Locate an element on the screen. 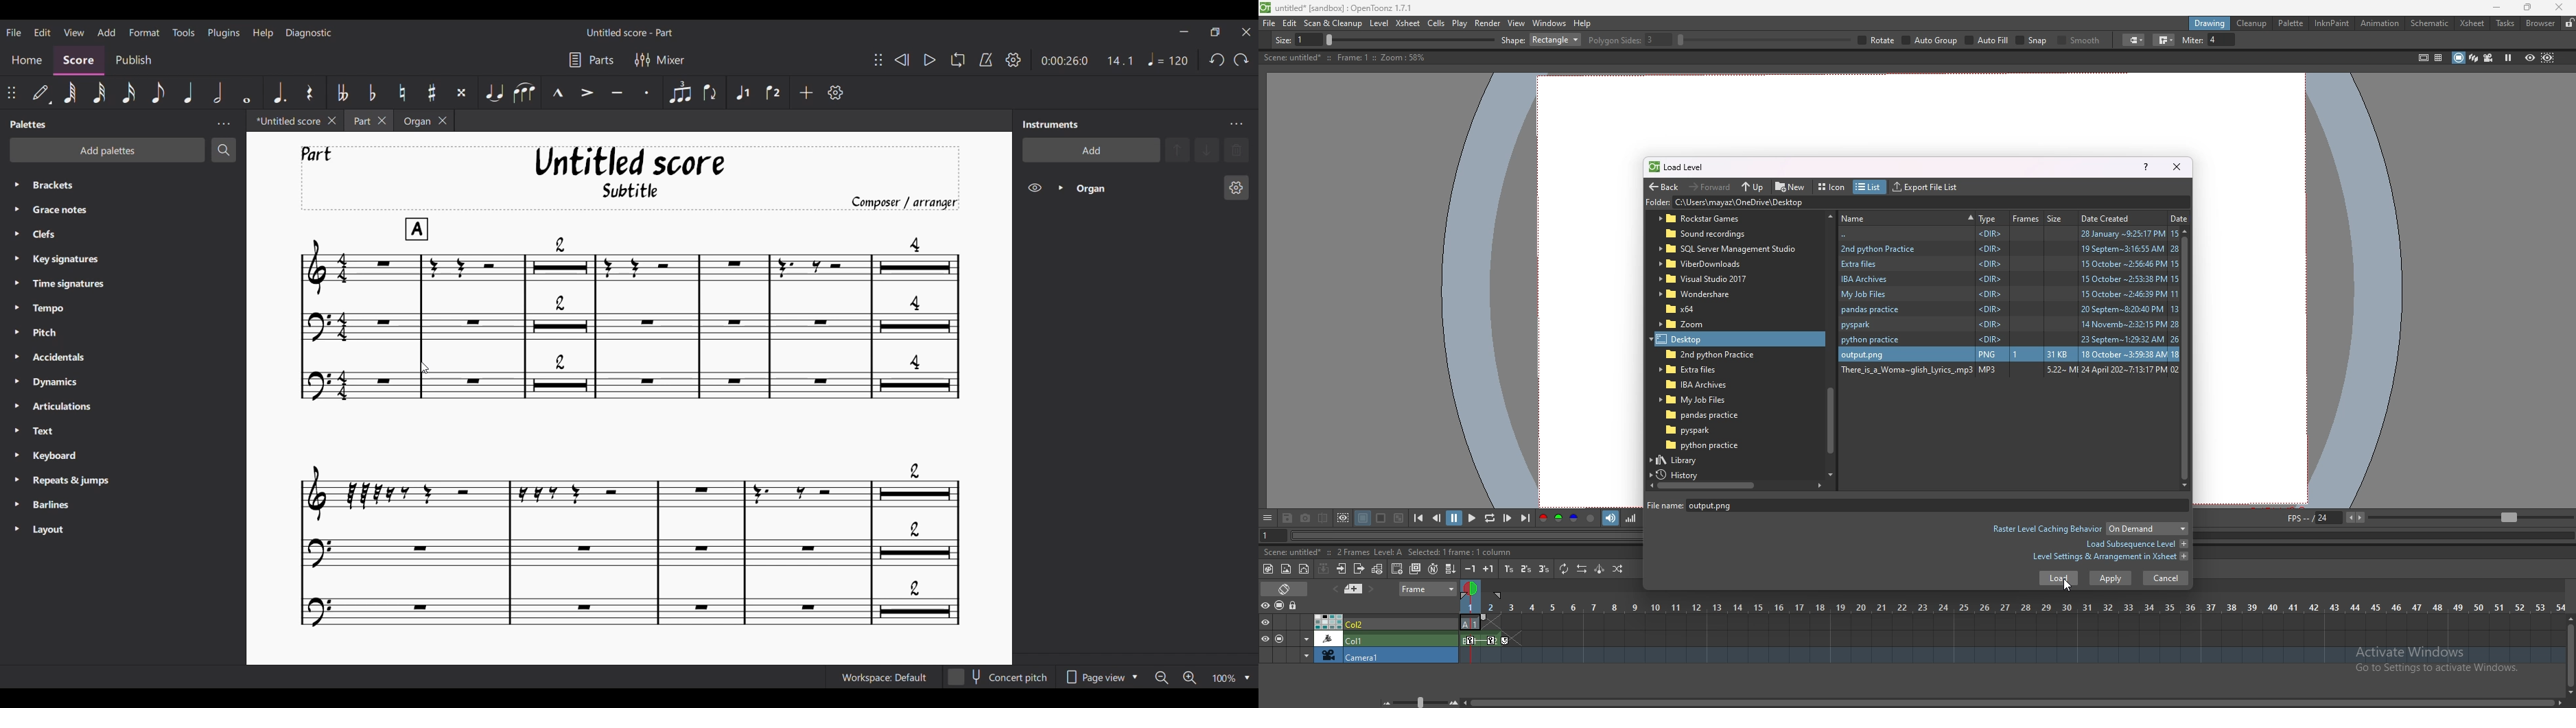 This screenshot has width=2576, height=728. Name of current score is located at coordinates (630, 32).